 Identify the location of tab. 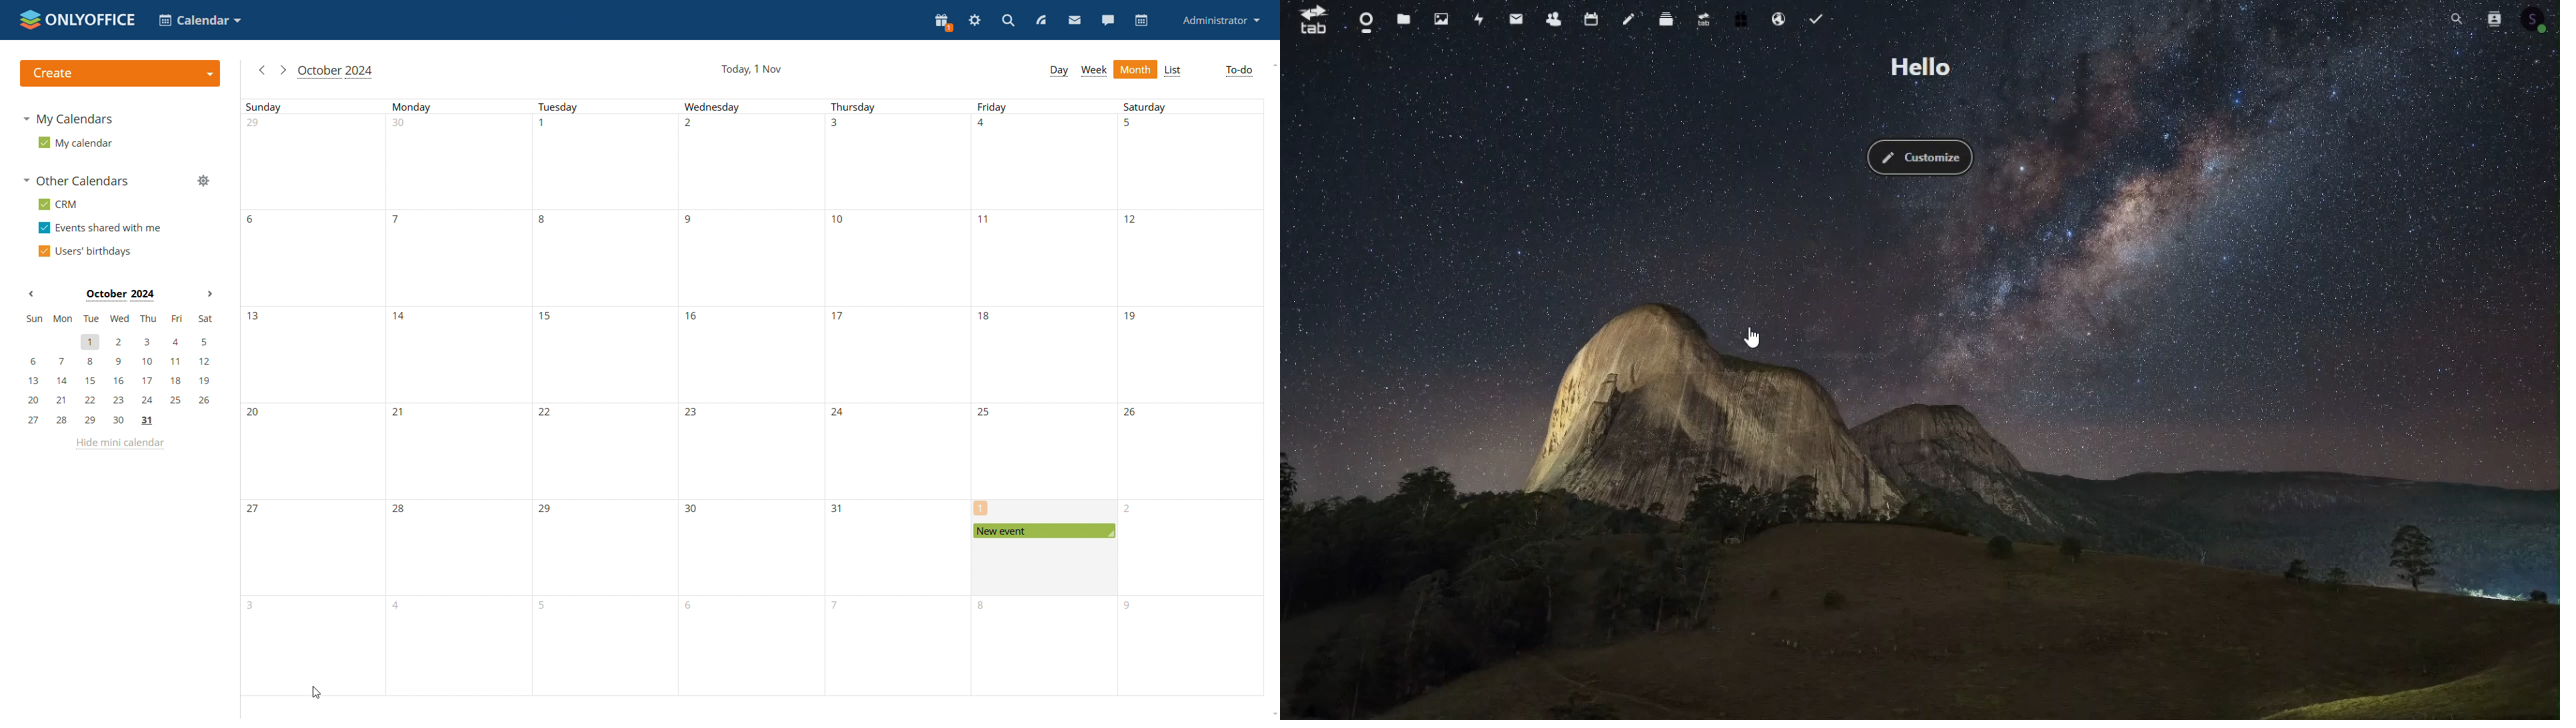
(1313, 22).